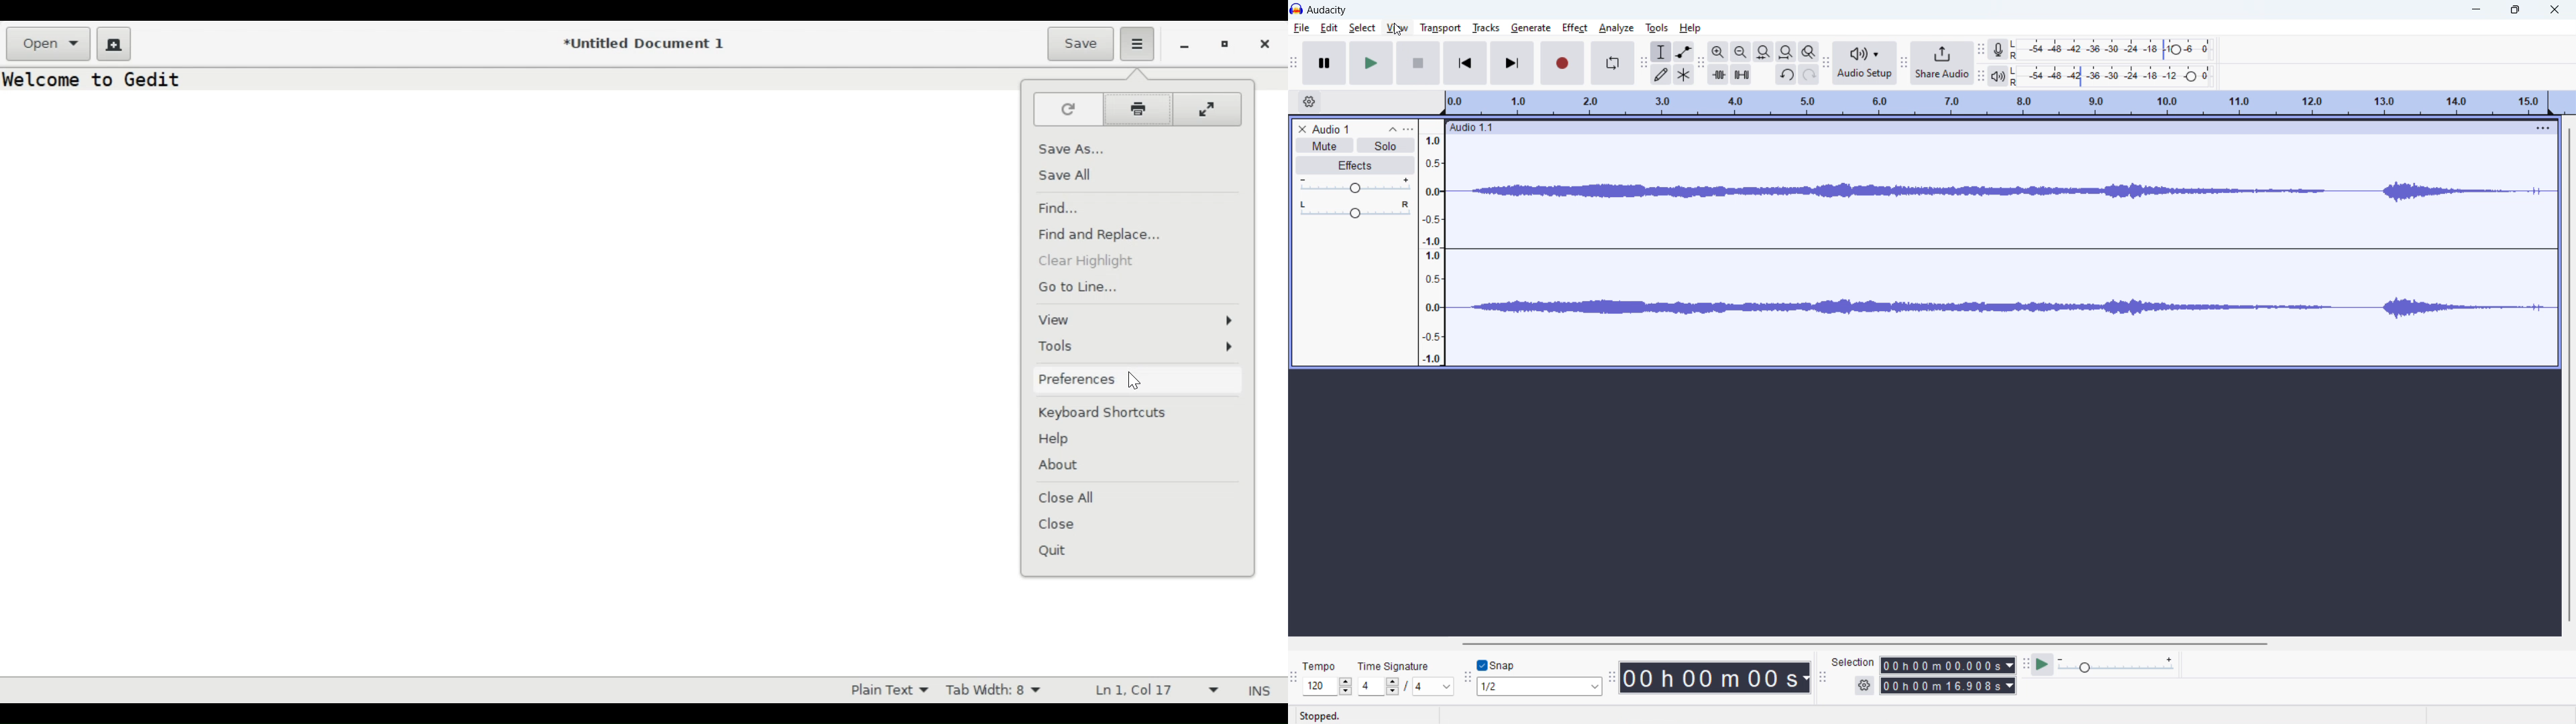  I want to click on time stamp, so click(1715, 678).